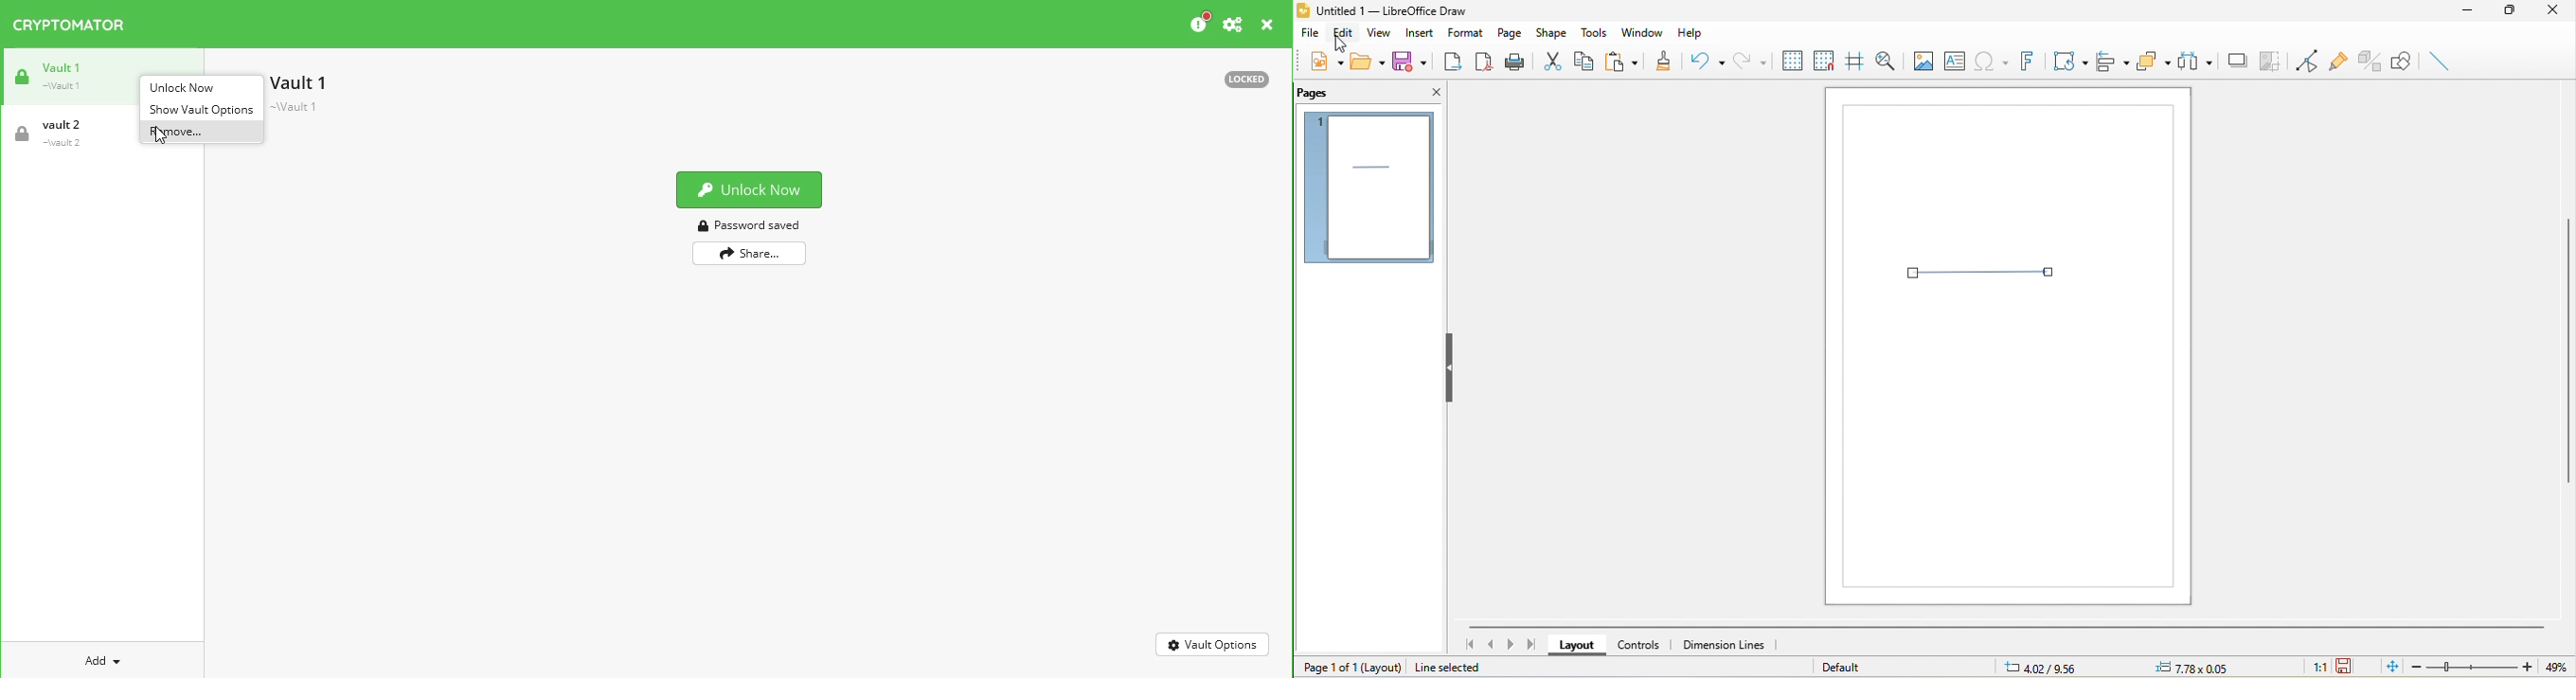  I want to click on toggle extrusion, so click(2370, 61).